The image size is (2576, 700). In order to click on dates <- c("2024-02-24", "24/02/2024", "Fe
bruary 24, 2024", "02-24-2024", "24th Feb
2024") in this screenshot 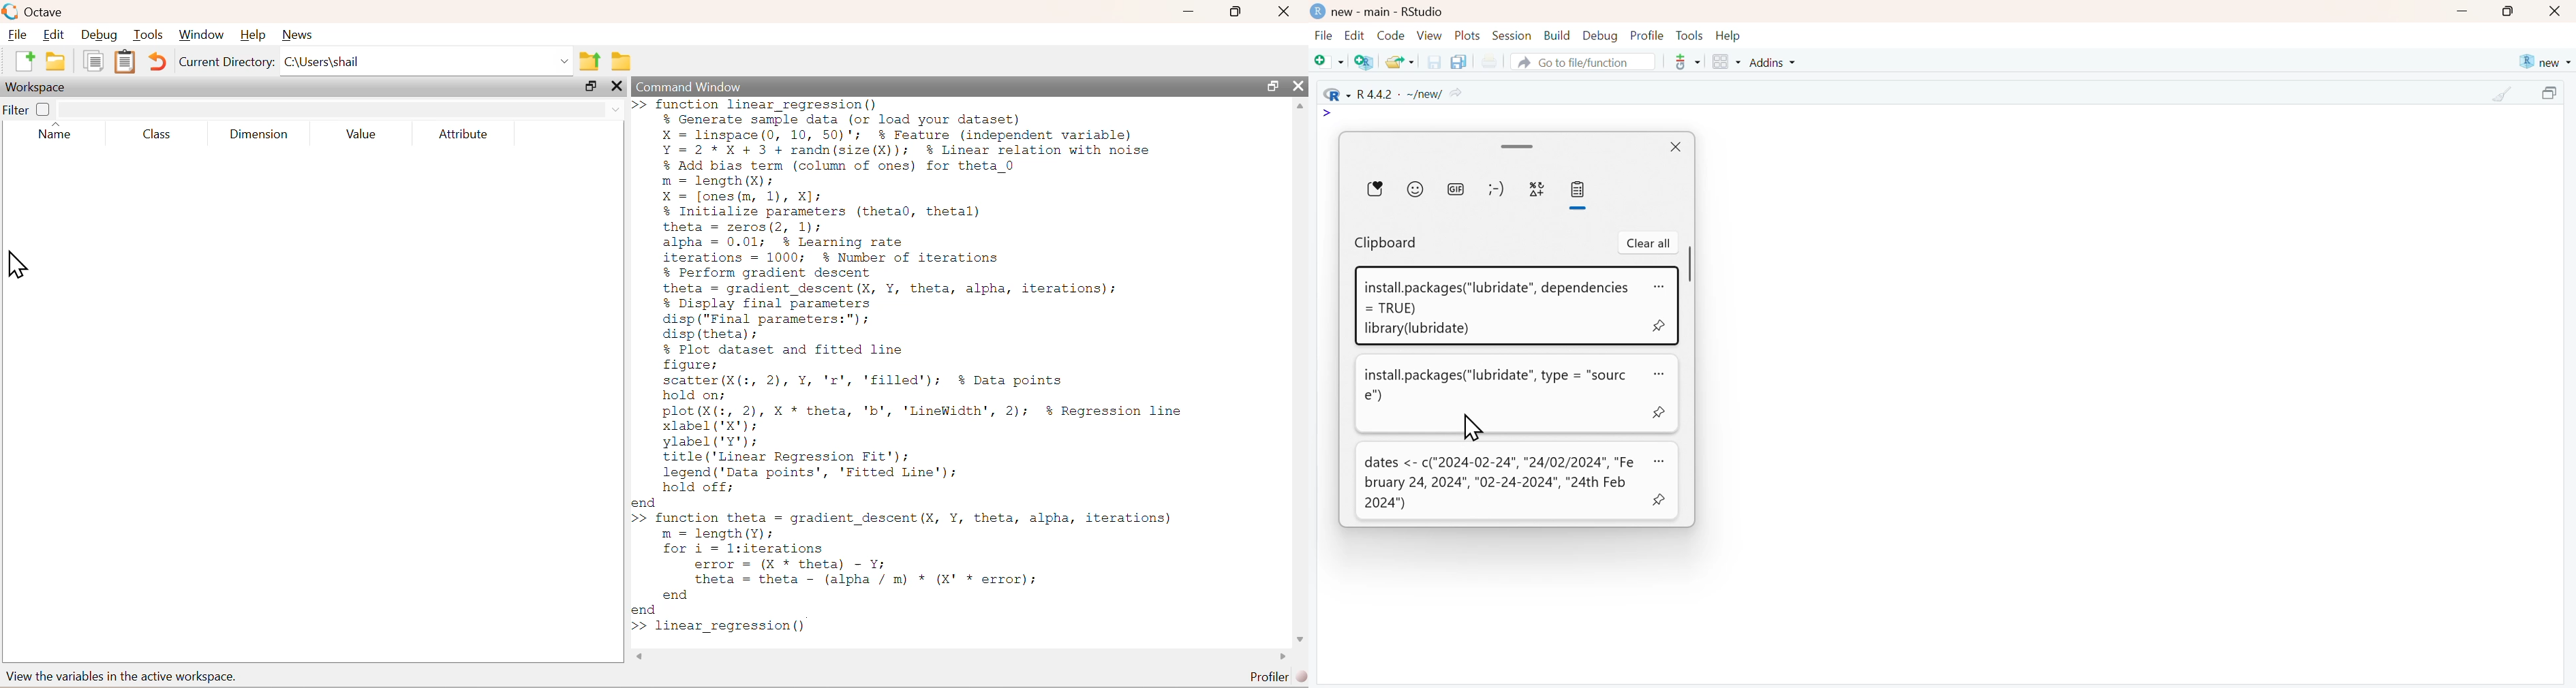, I will do `click(1499, 483)`.